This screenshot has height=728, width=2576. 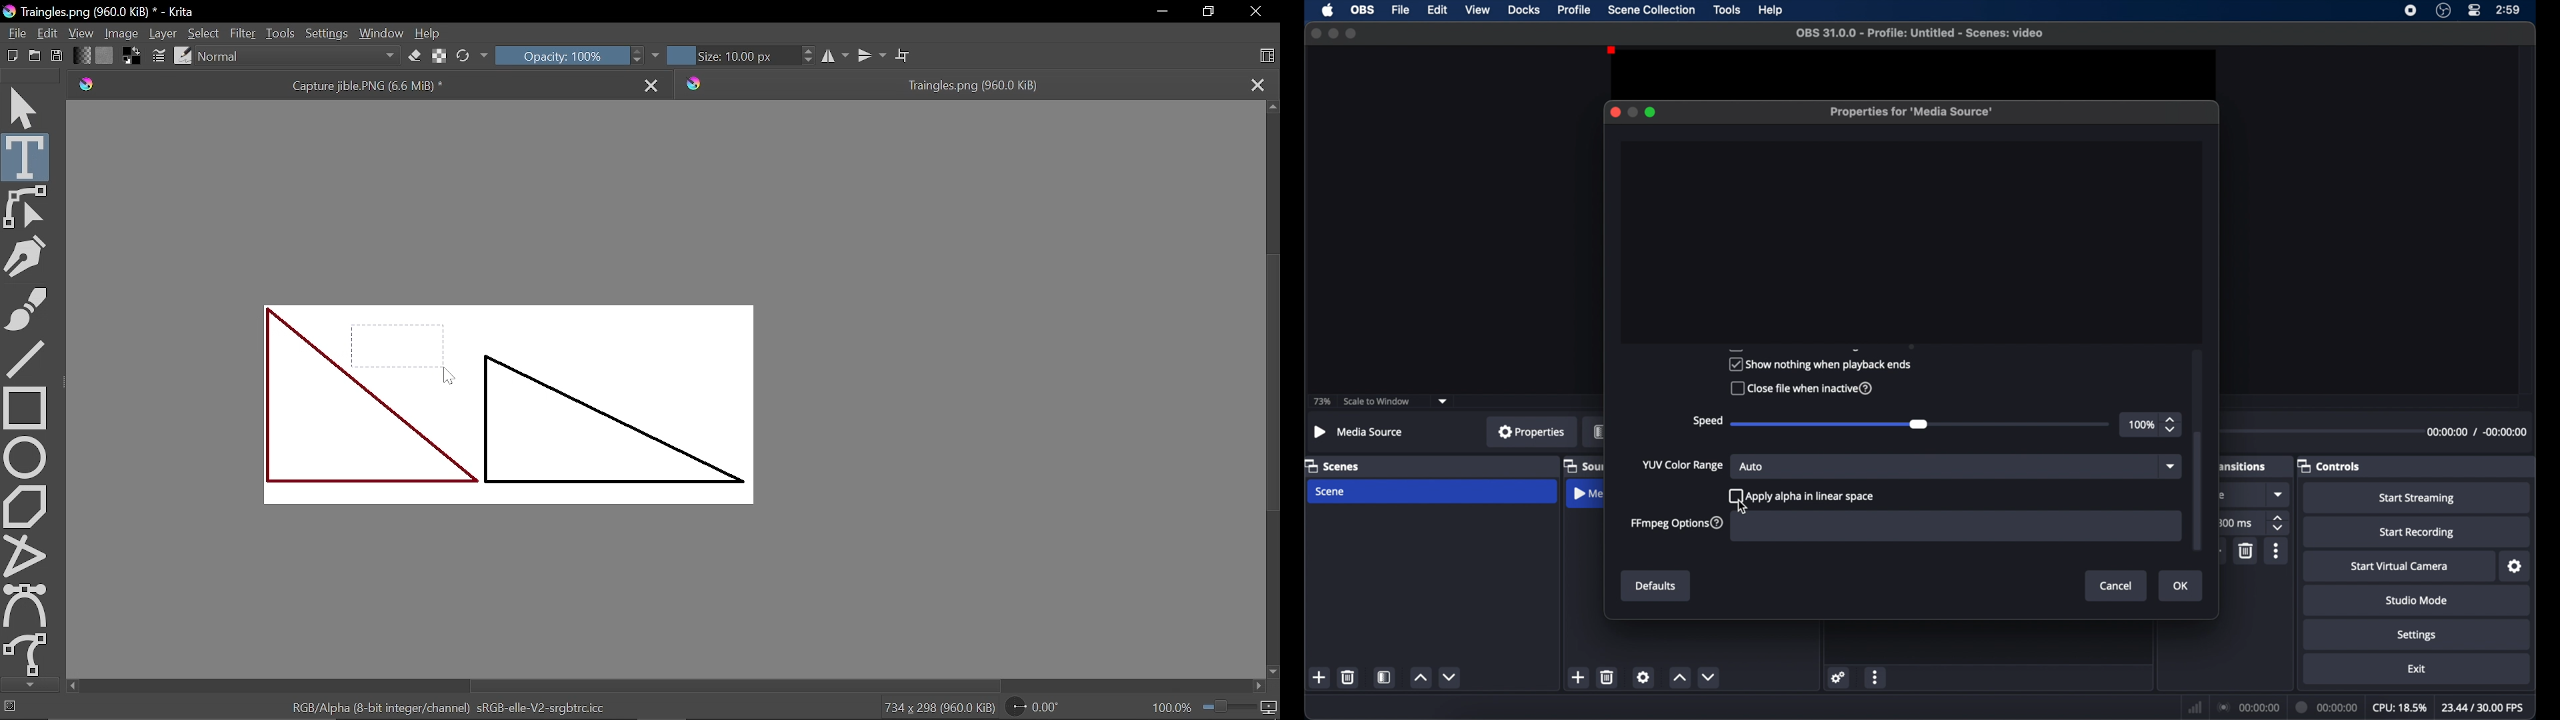 I want to click on maximize, so click(x=1351, y=33).